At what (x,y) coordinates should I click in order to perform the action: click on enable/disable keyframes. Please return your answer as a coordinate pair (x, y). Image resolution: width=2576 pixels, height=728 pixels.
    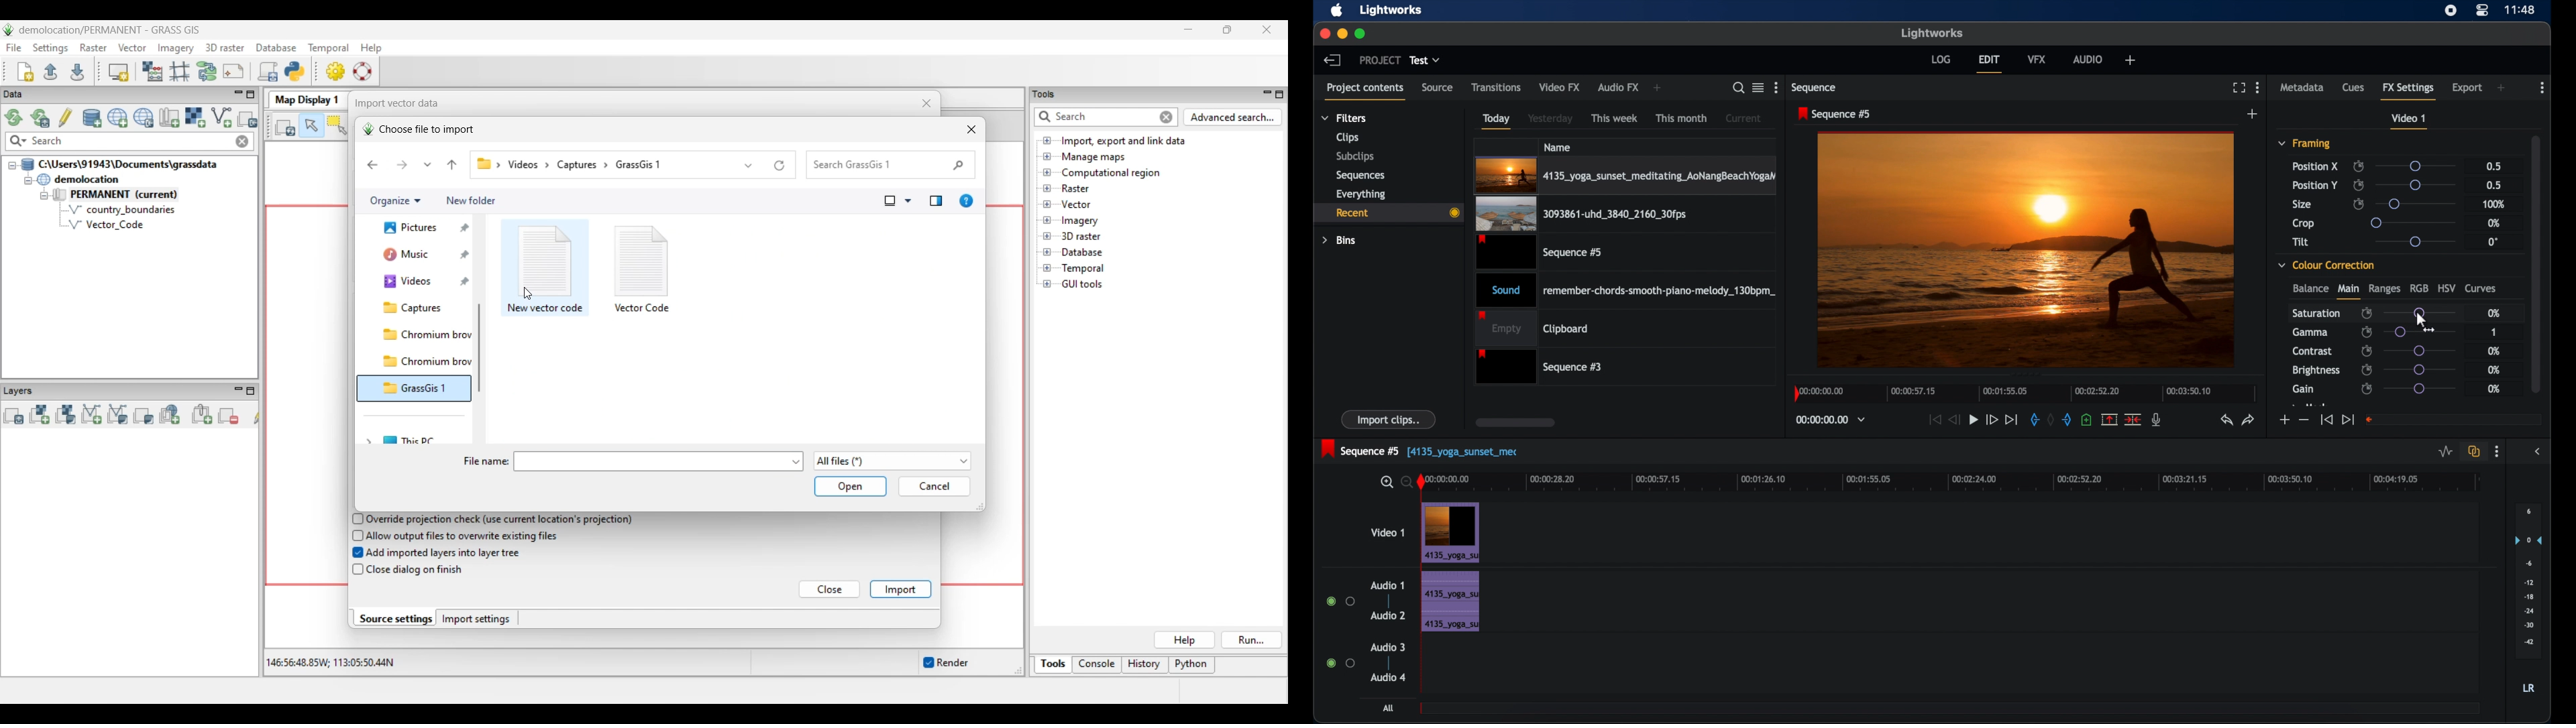
    Looking at the image, I should click on (2367, 369).